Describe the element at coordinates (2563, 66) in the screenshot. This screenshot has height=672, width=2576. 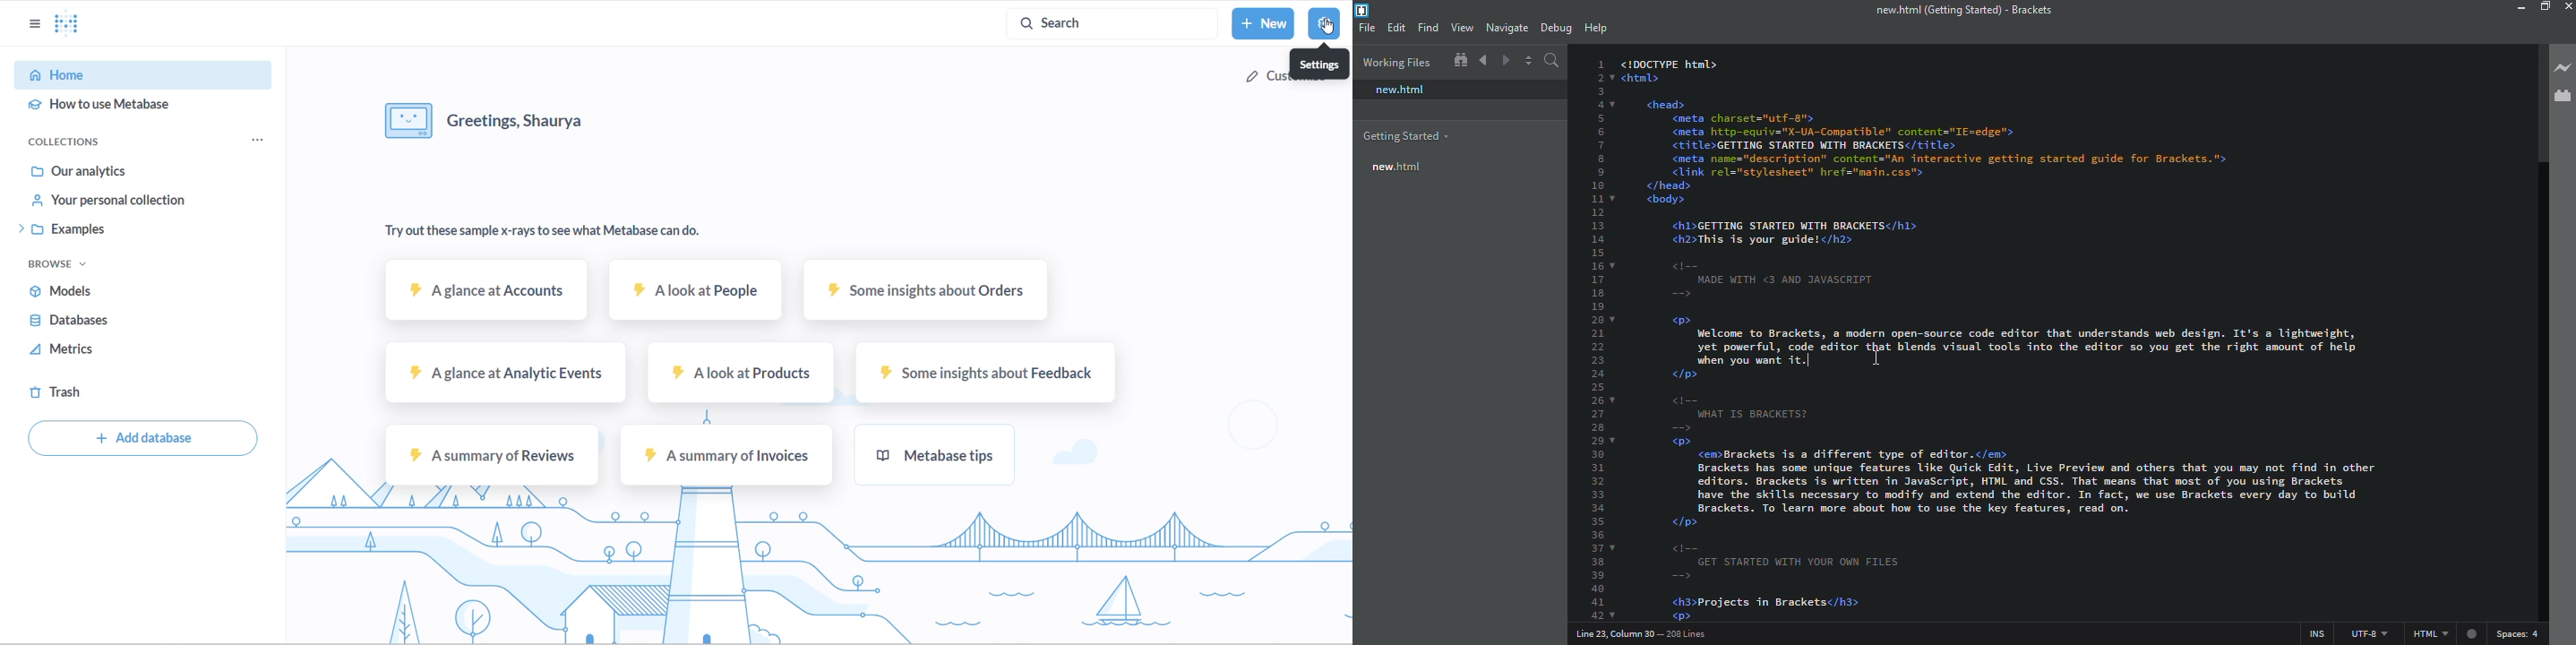
I see `live preview` at that location.